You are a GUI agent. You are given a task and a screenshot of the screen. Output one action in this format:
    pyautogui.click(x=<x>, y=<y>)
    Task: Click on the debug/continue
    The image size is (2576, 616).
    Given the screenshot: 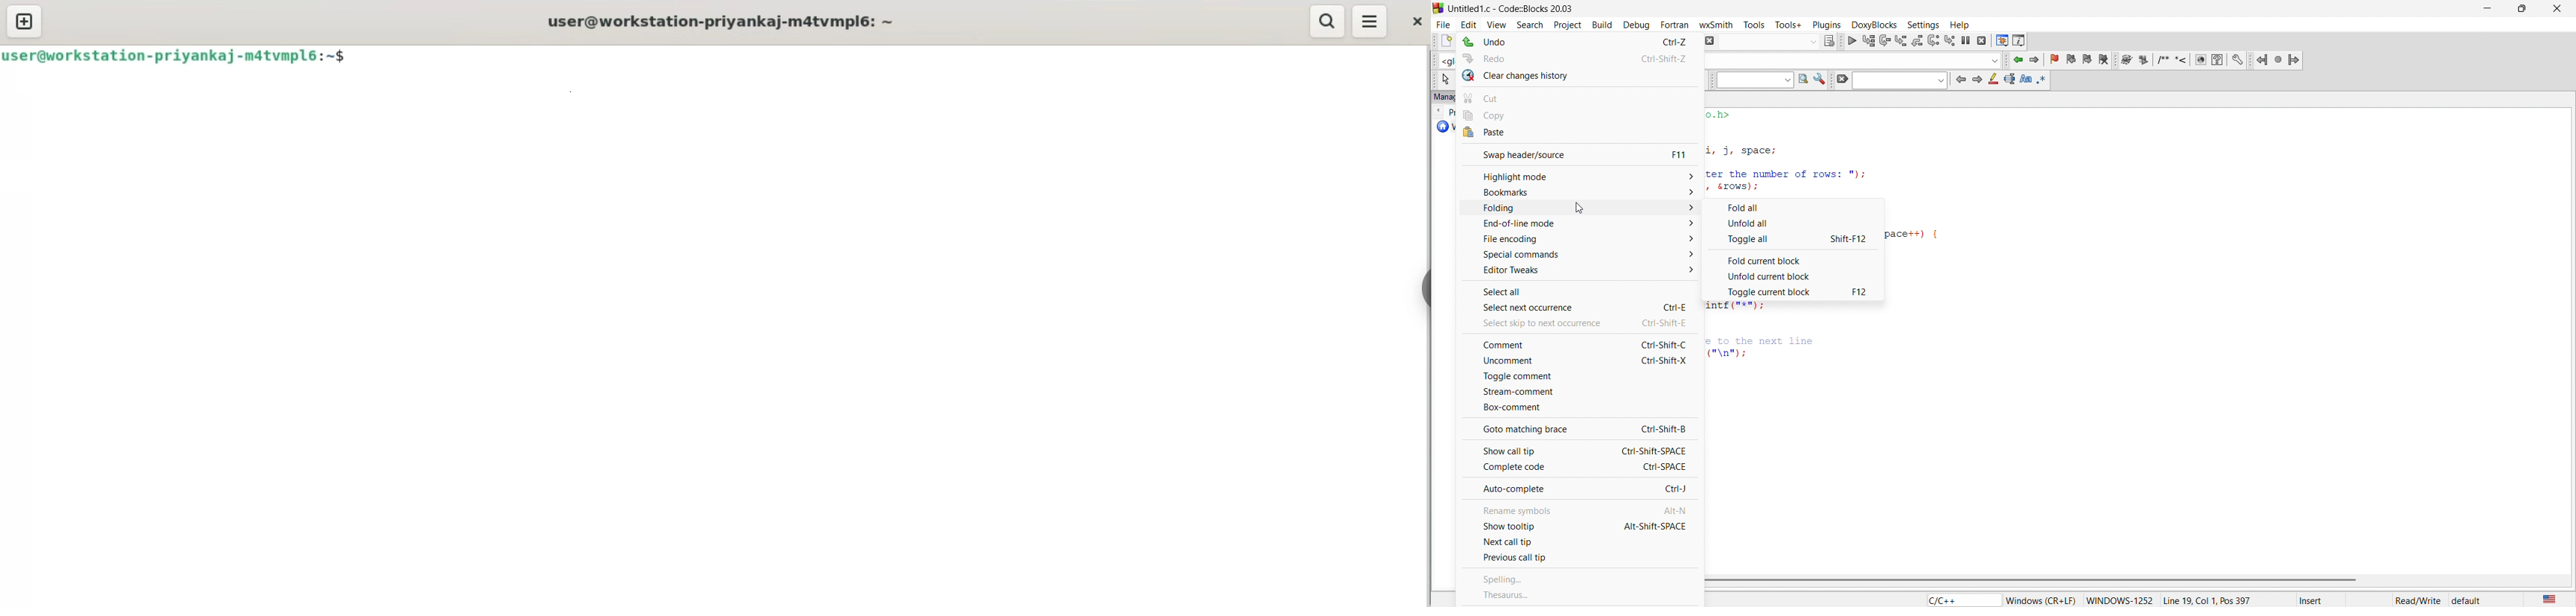 What is the action you would take?
    pyautogui.click(x=1851, y=41)
    